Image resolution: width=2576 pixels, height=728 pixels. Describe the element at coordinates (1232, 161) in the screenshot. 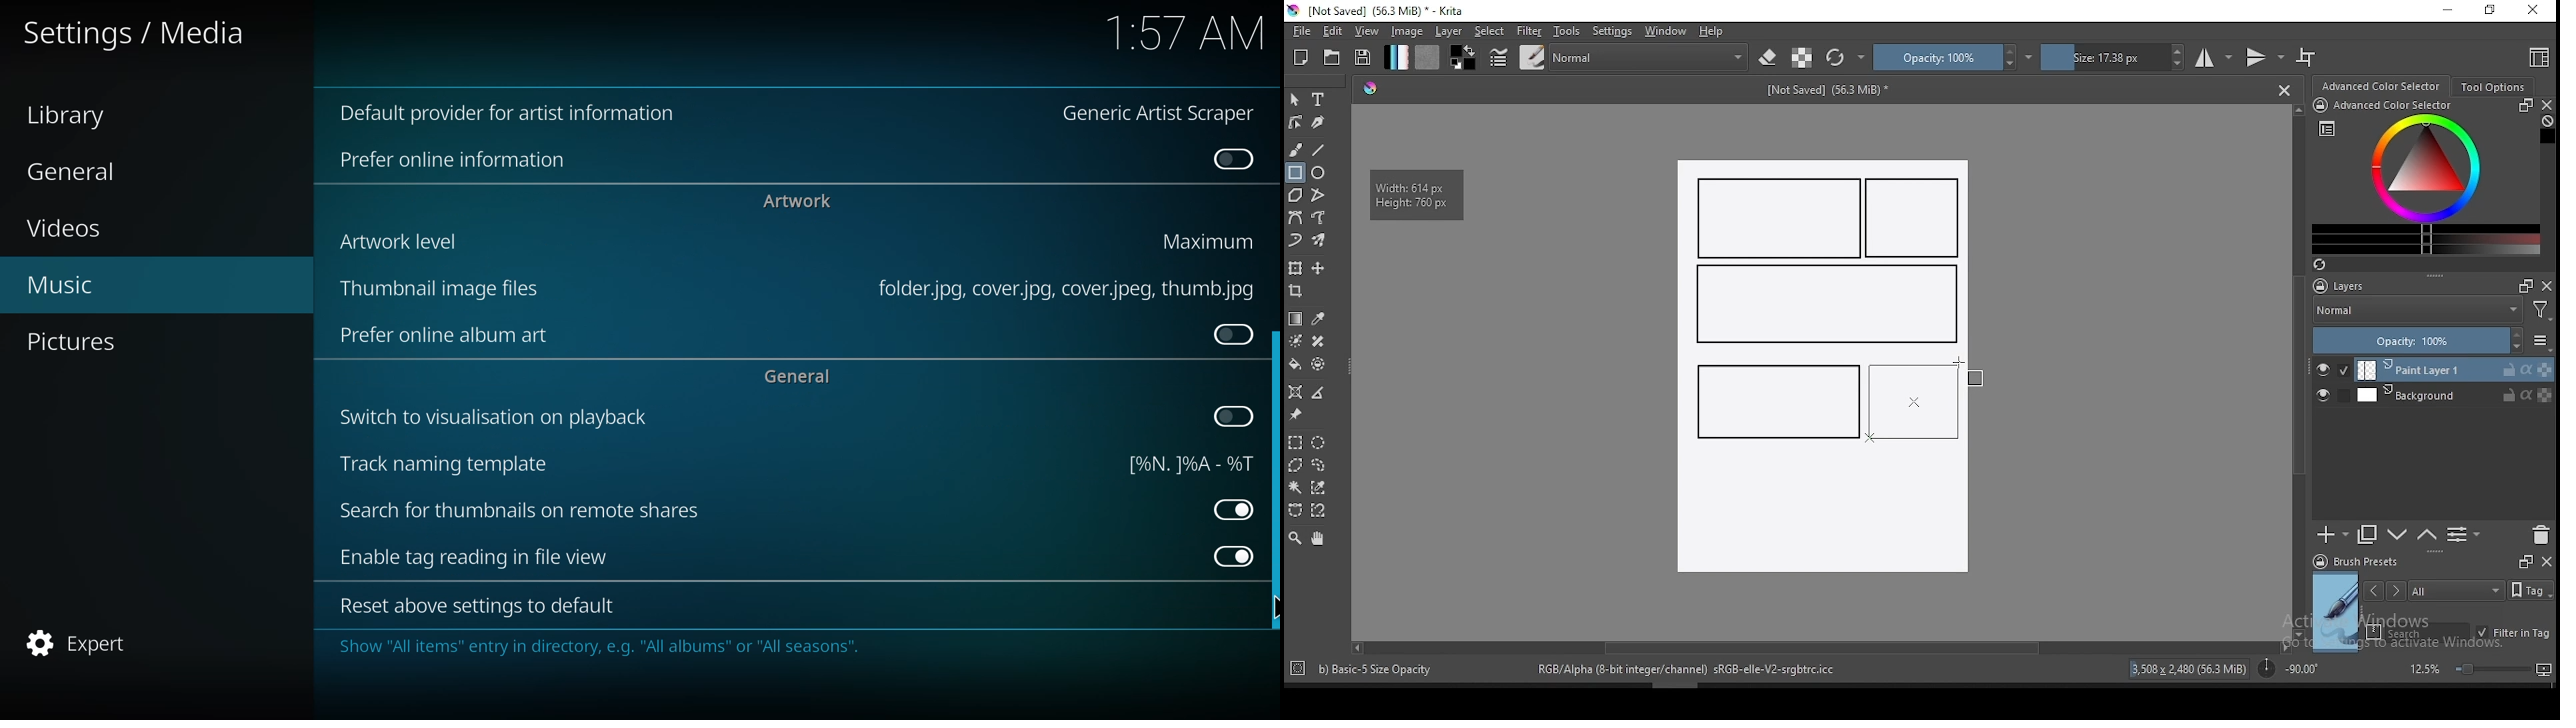

I see `disabled` at that location.